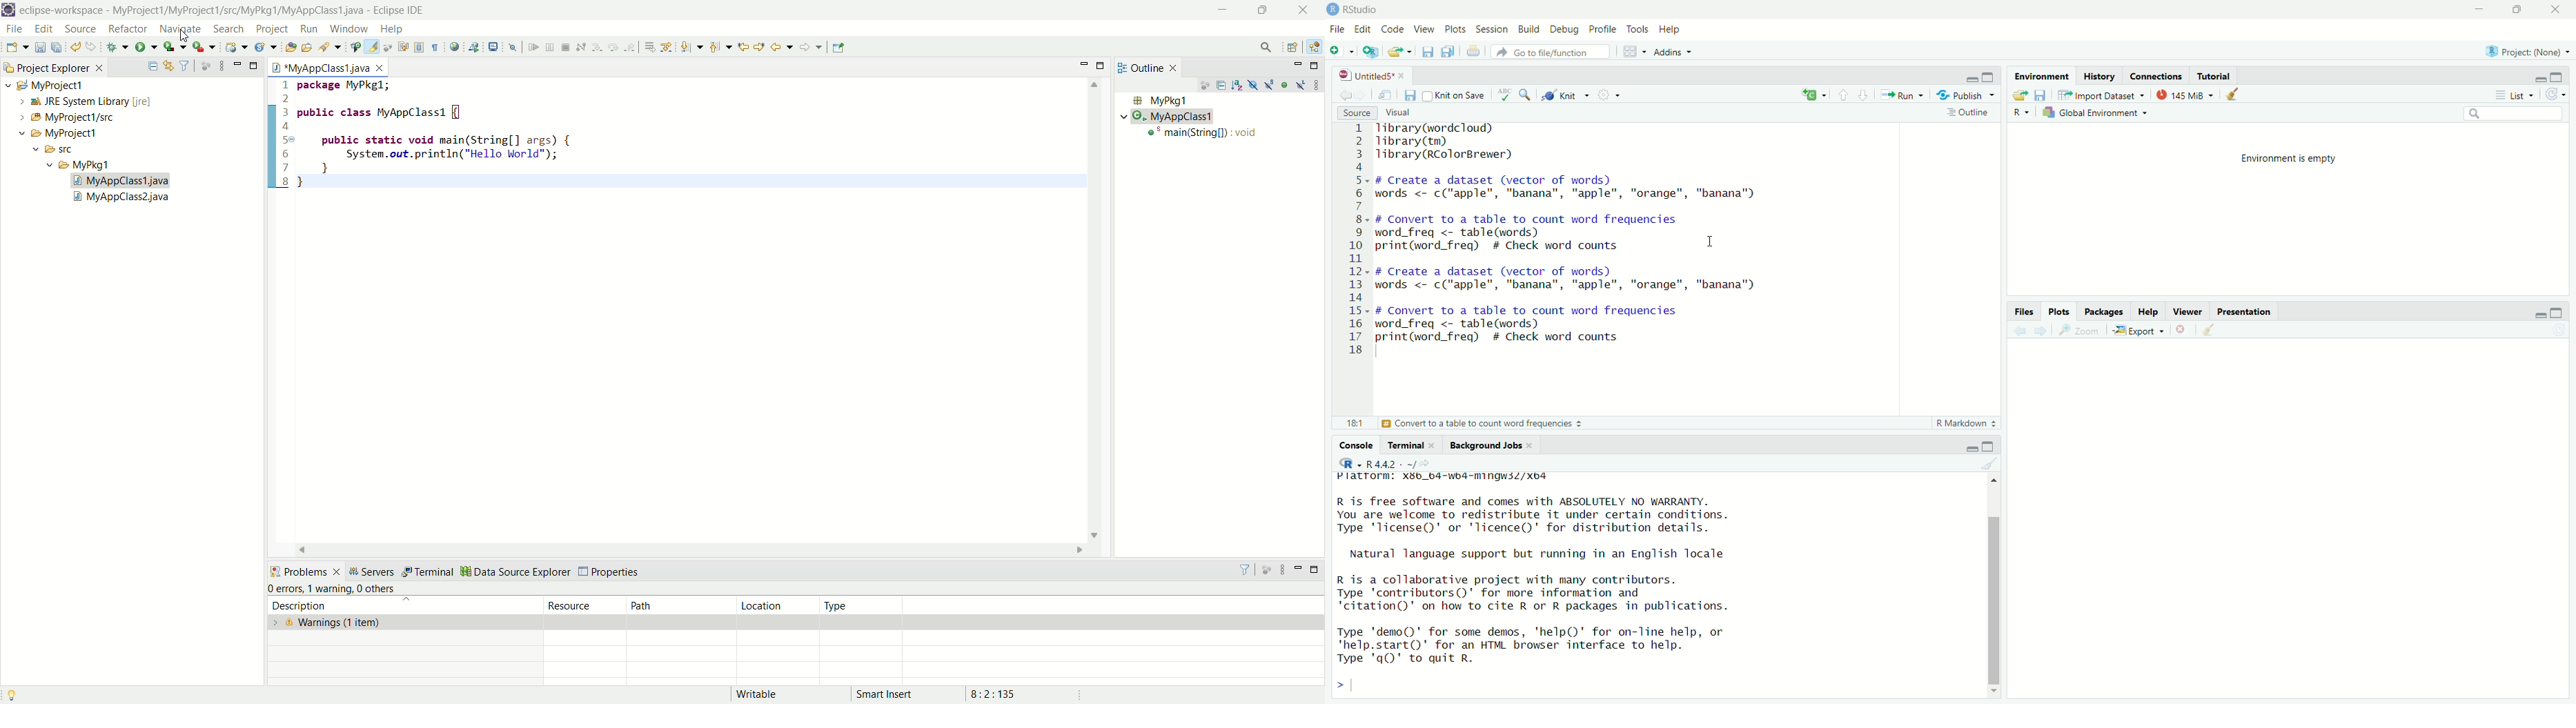 This screenshot has height=728, width=2576. I want to click on view menu, so click(221, 65).